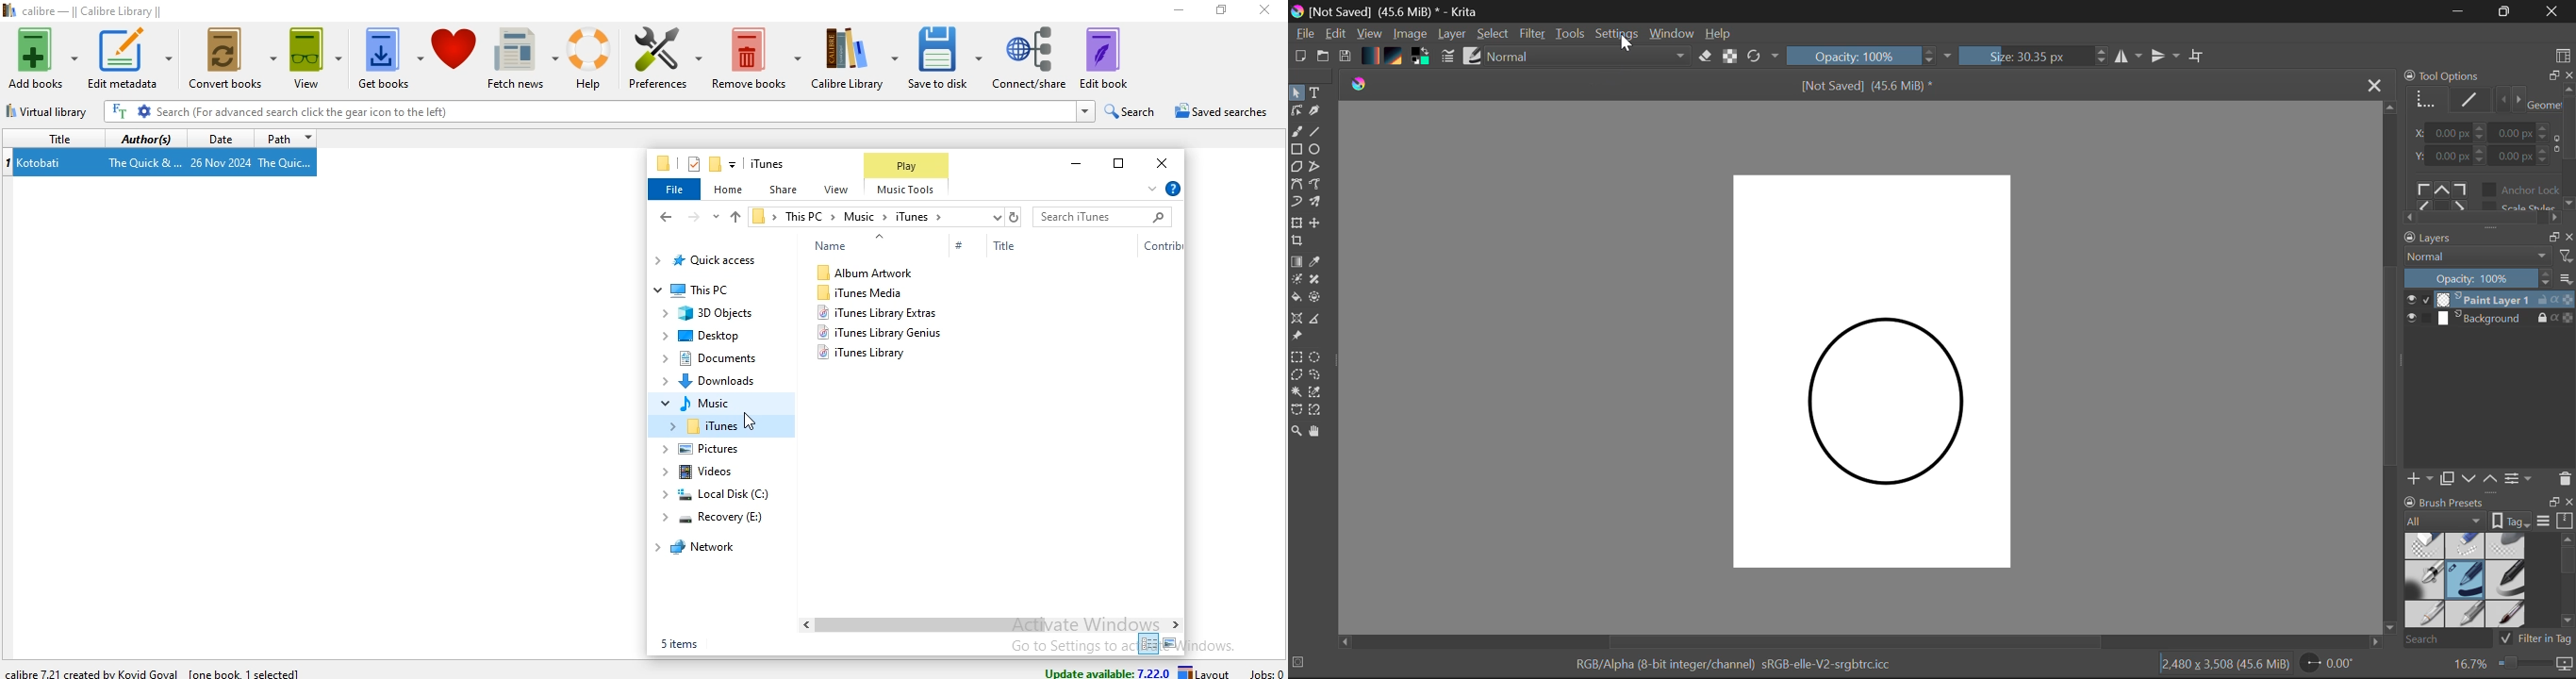 The image size is (2576, 700). I want to click on 3D Objects, so click(710, 315).